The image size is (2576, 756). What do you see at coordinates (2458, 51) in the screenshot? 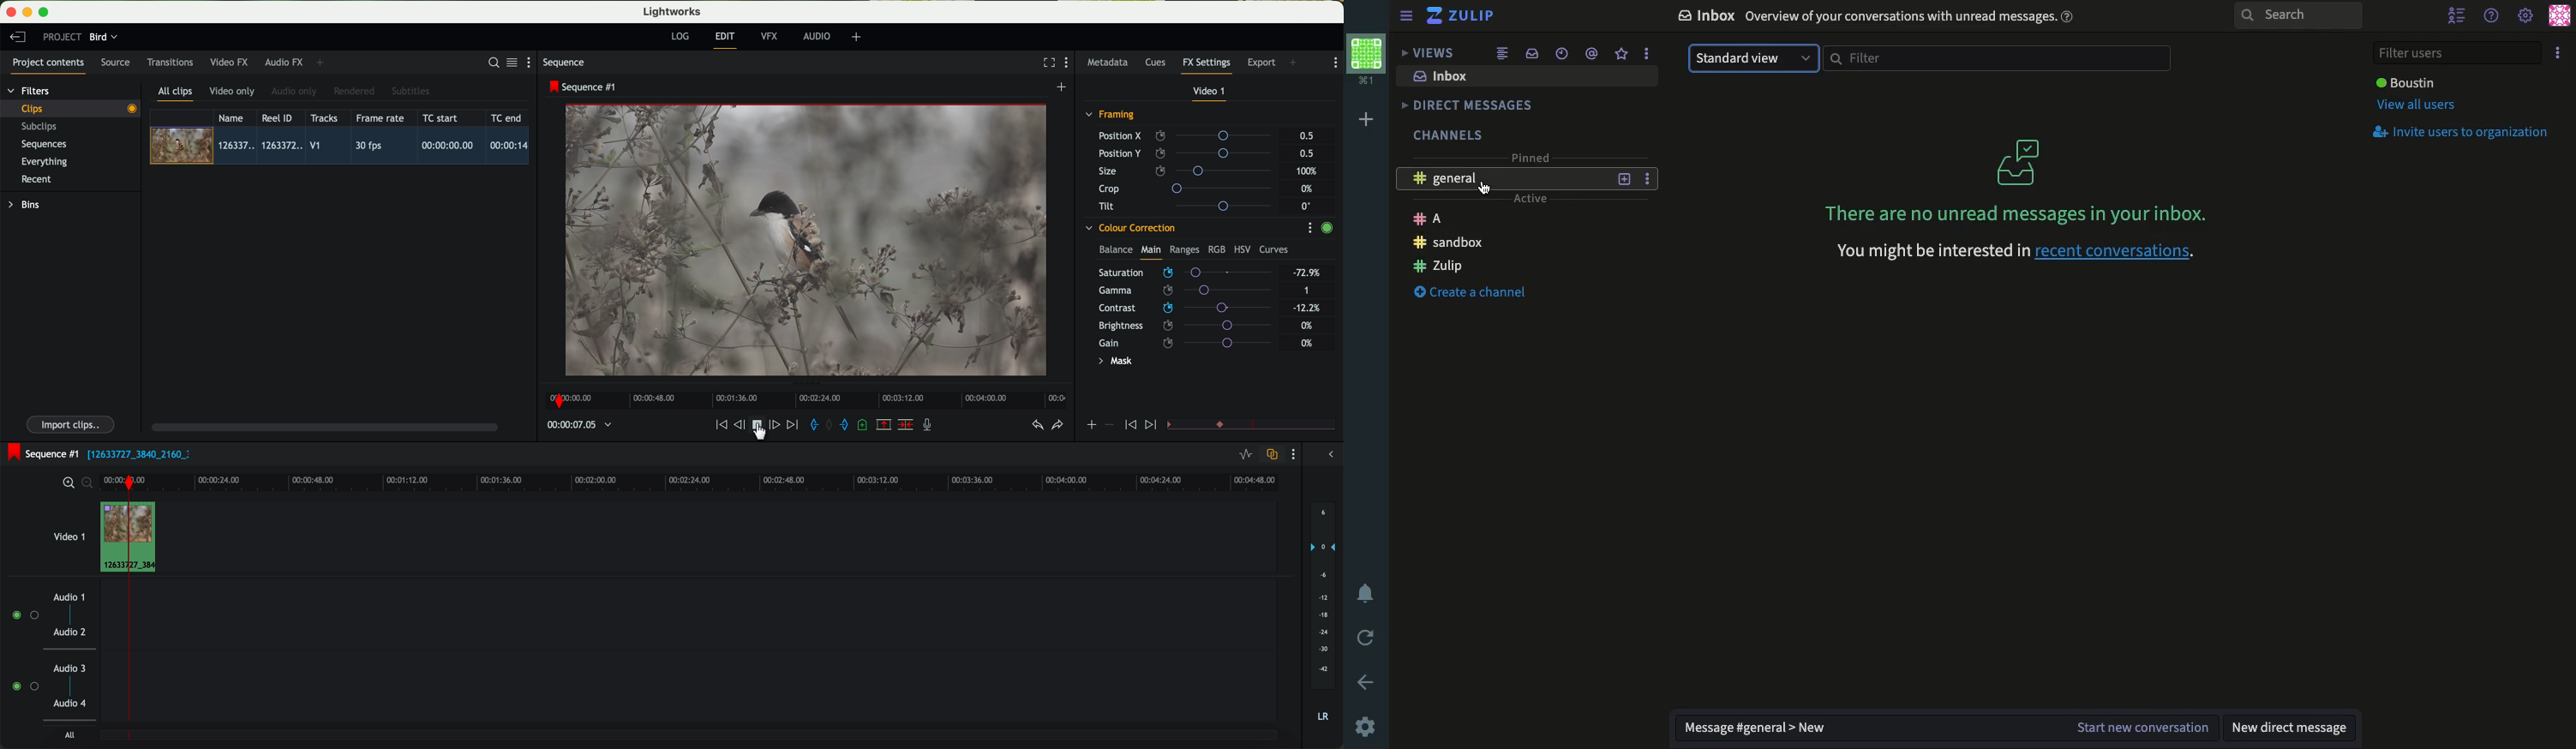
I see `Filter users` at bounding box center [2458, 51].